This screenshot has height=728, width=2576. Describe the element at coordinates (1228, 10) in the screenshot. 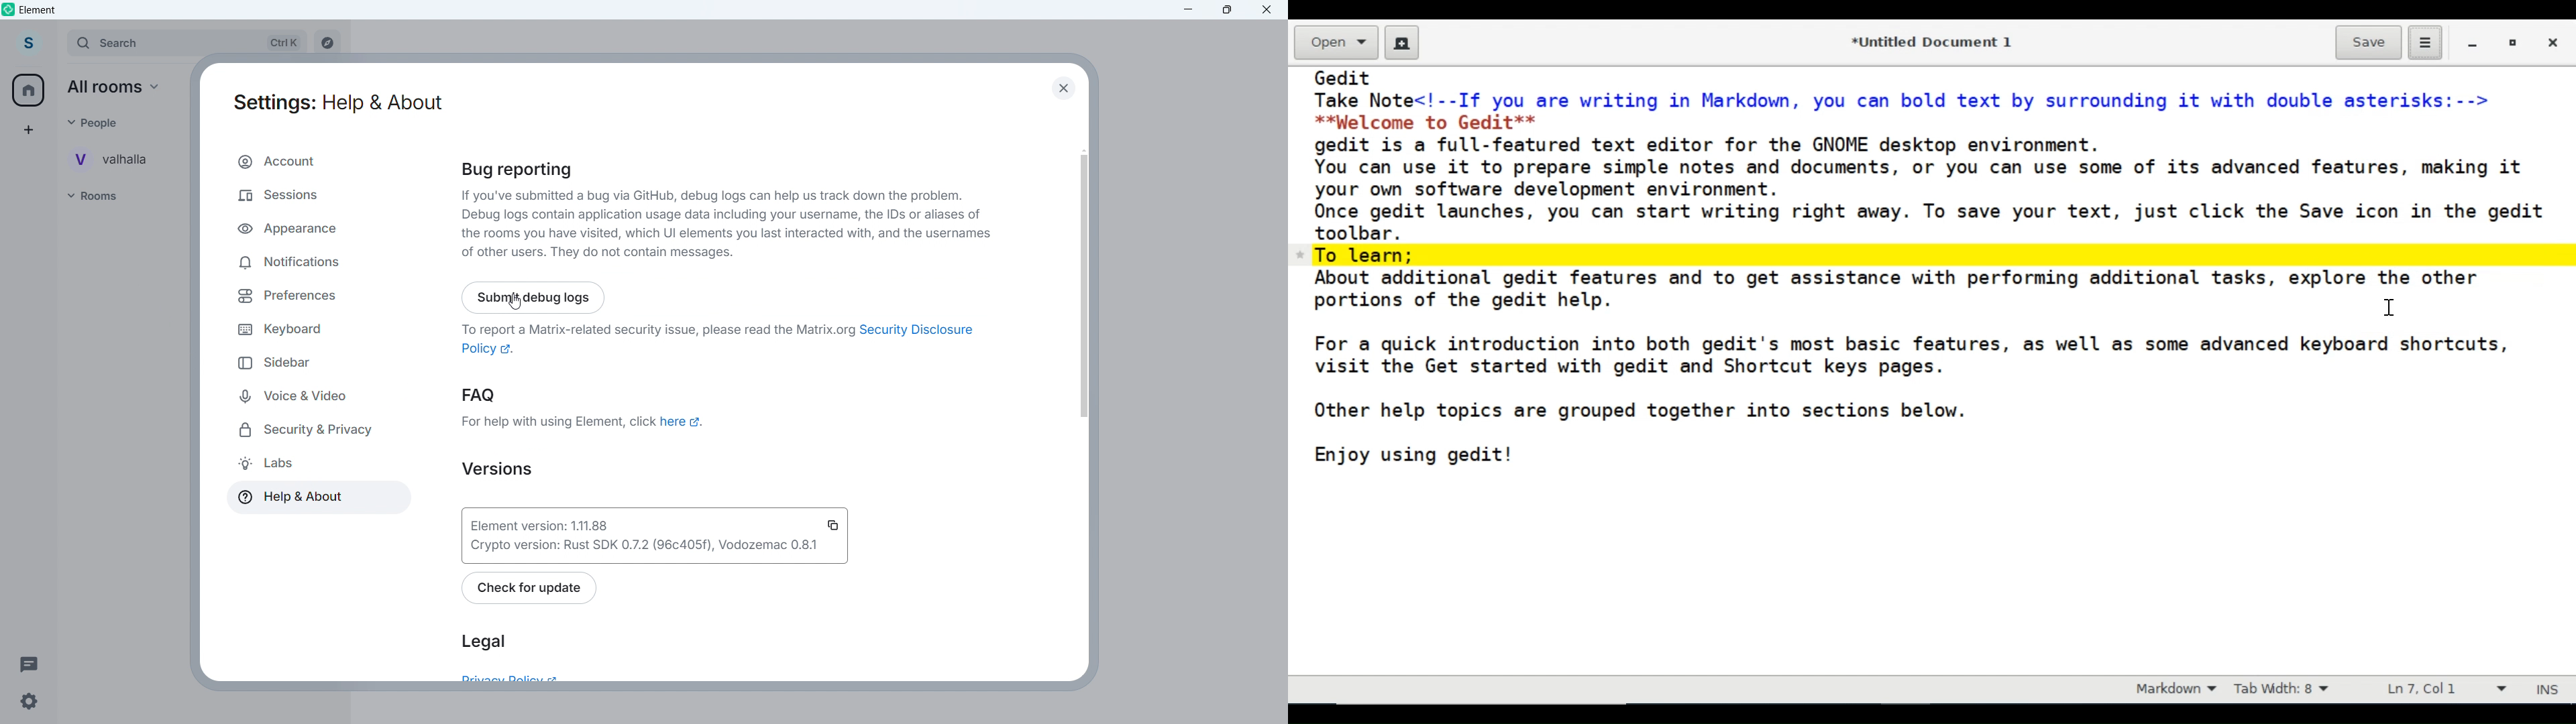

I see `Maximize ` at that location.